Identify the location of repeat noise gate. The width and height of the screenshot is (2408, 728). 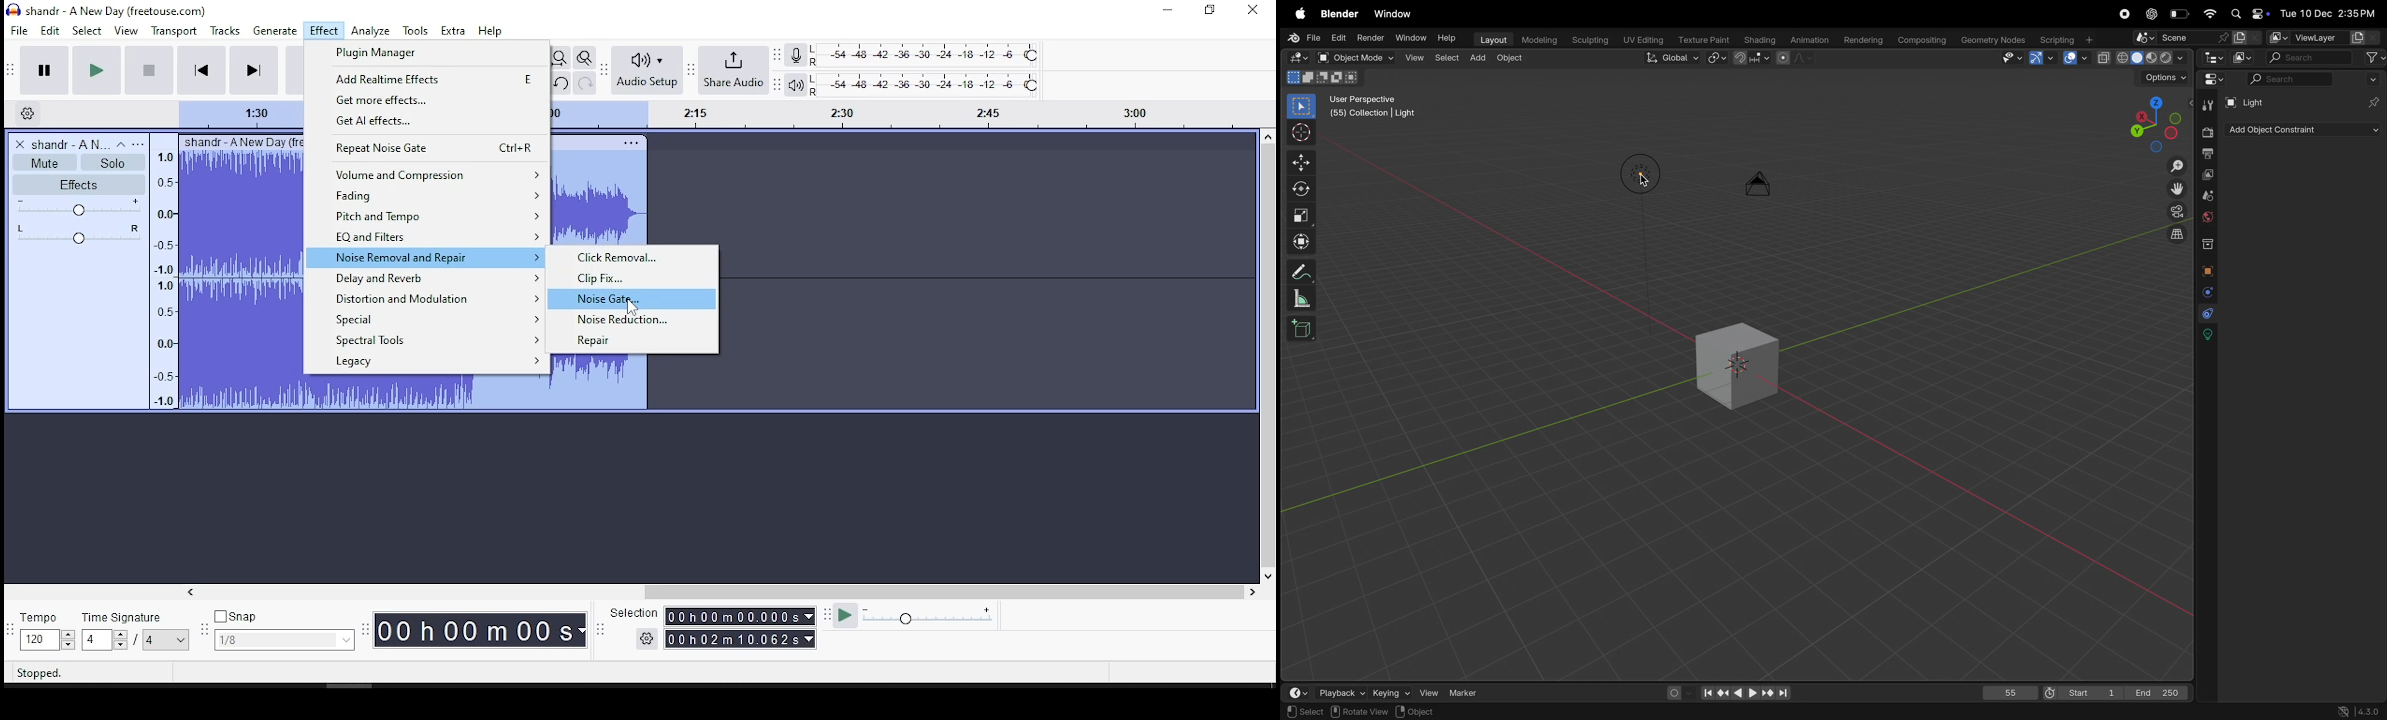
(427, 148).